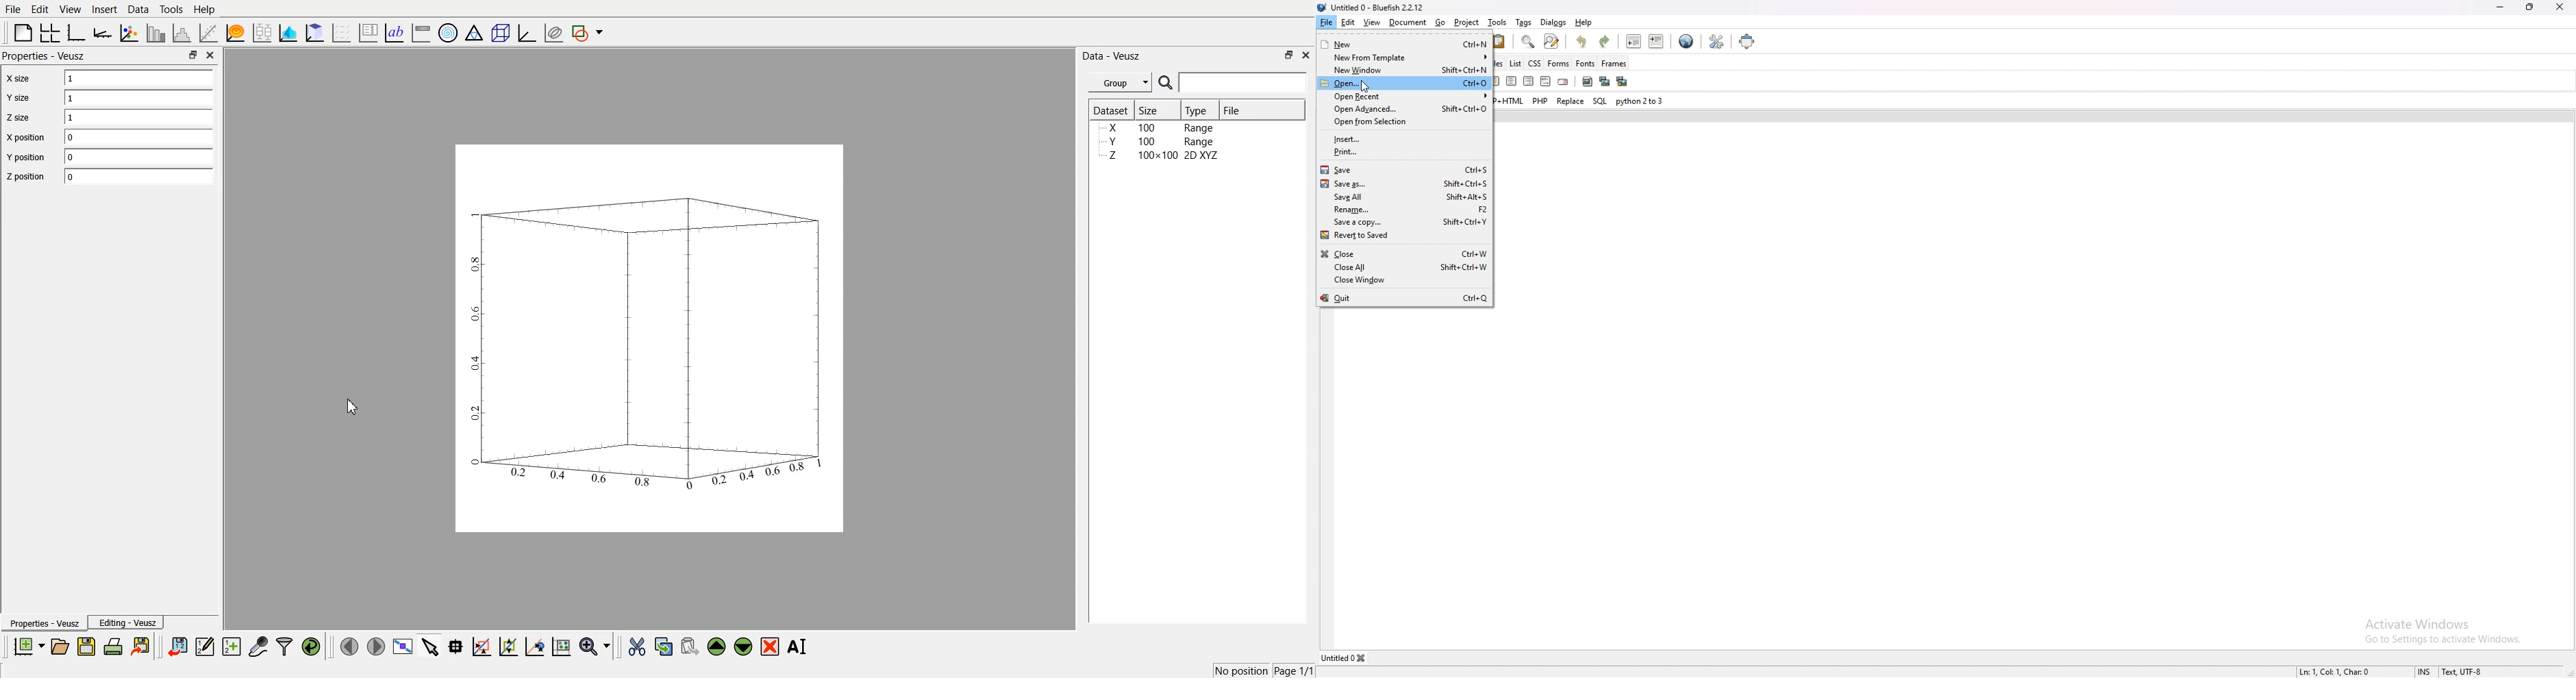 This screenshot has height=700, width=2576. What do you see at coordinates (28, 646) in the screenshot?
I see `New document` at bounding box center [28, 646].